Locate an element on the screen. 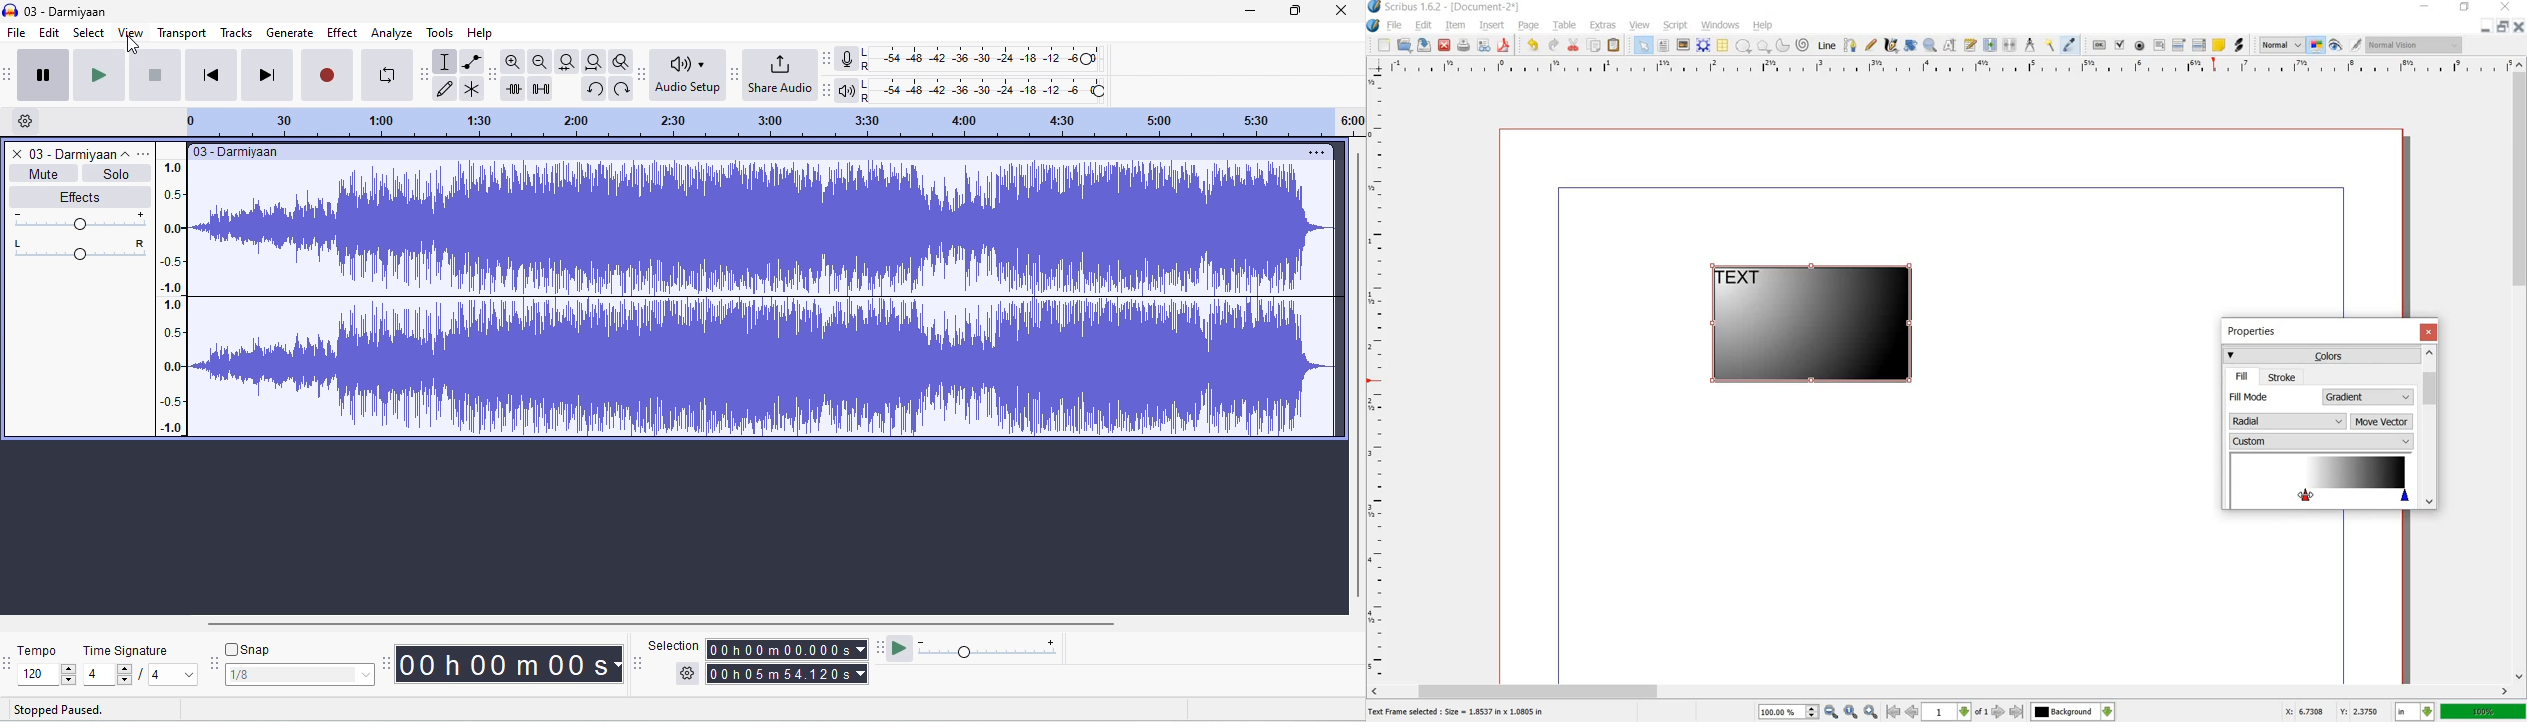 The width and height of the screenshot is (2548, 728). minimize is located at coordinates (2426, 7).